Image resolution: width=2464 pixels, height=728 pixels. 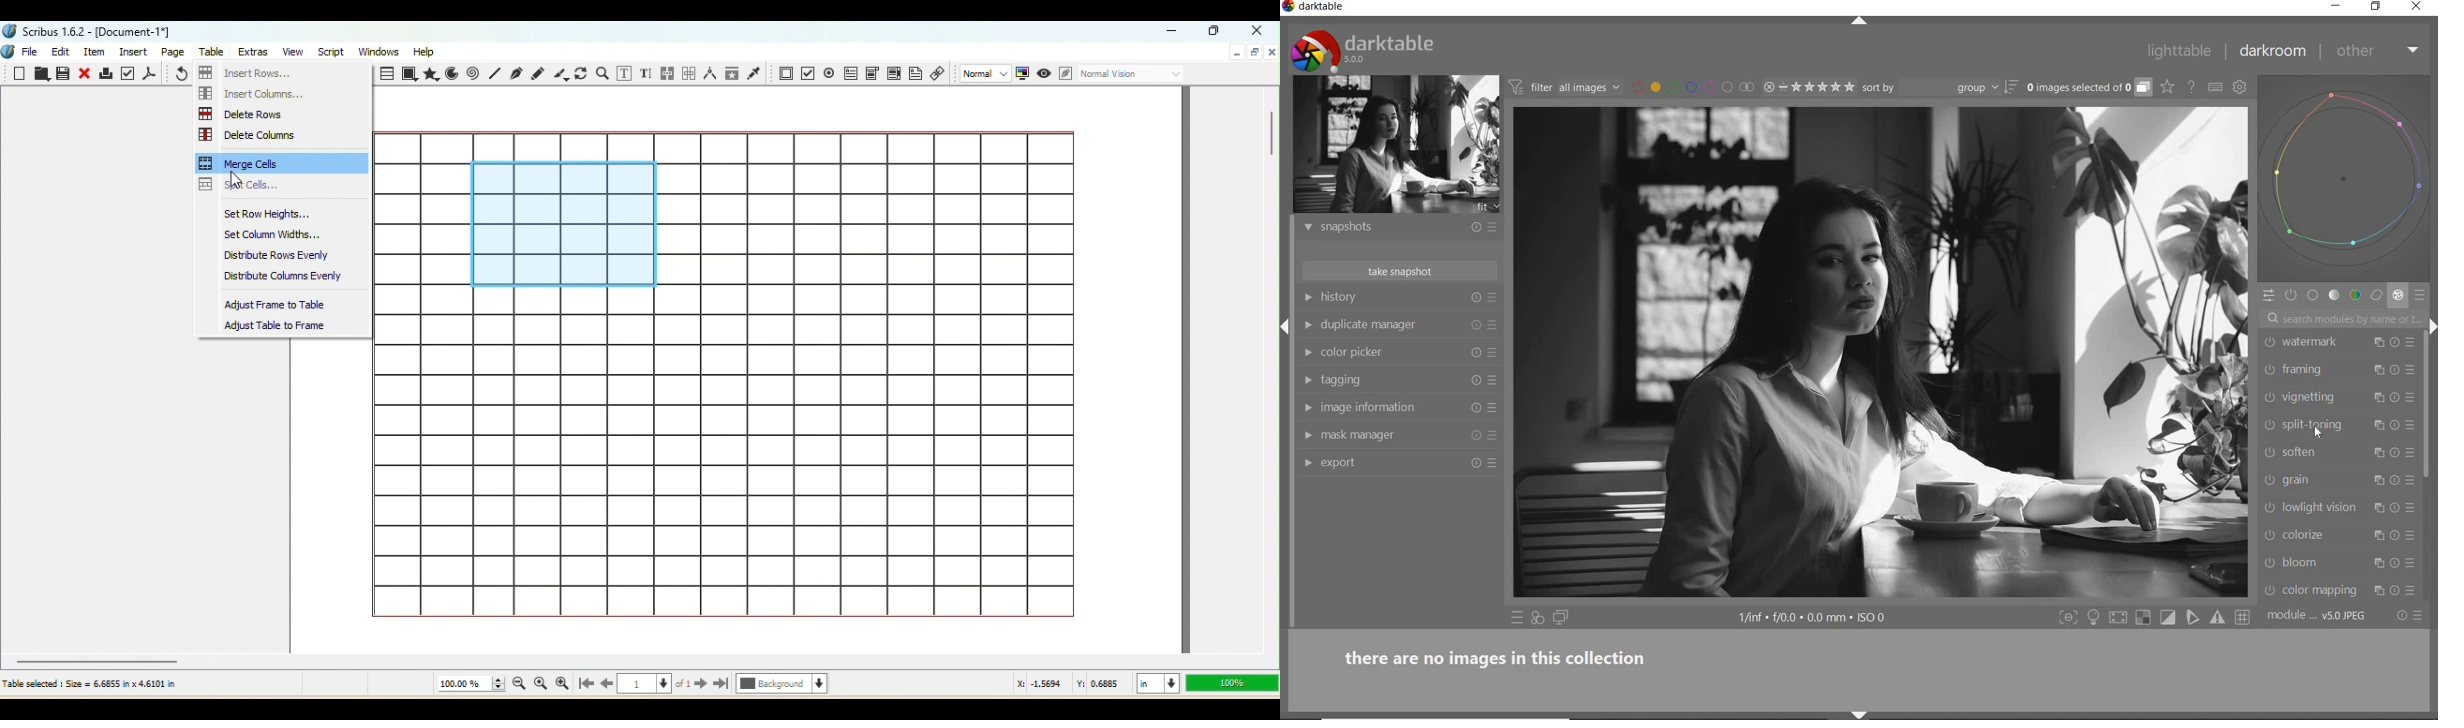 I want to click on Set Row Heights, so click(x=279, y=215).